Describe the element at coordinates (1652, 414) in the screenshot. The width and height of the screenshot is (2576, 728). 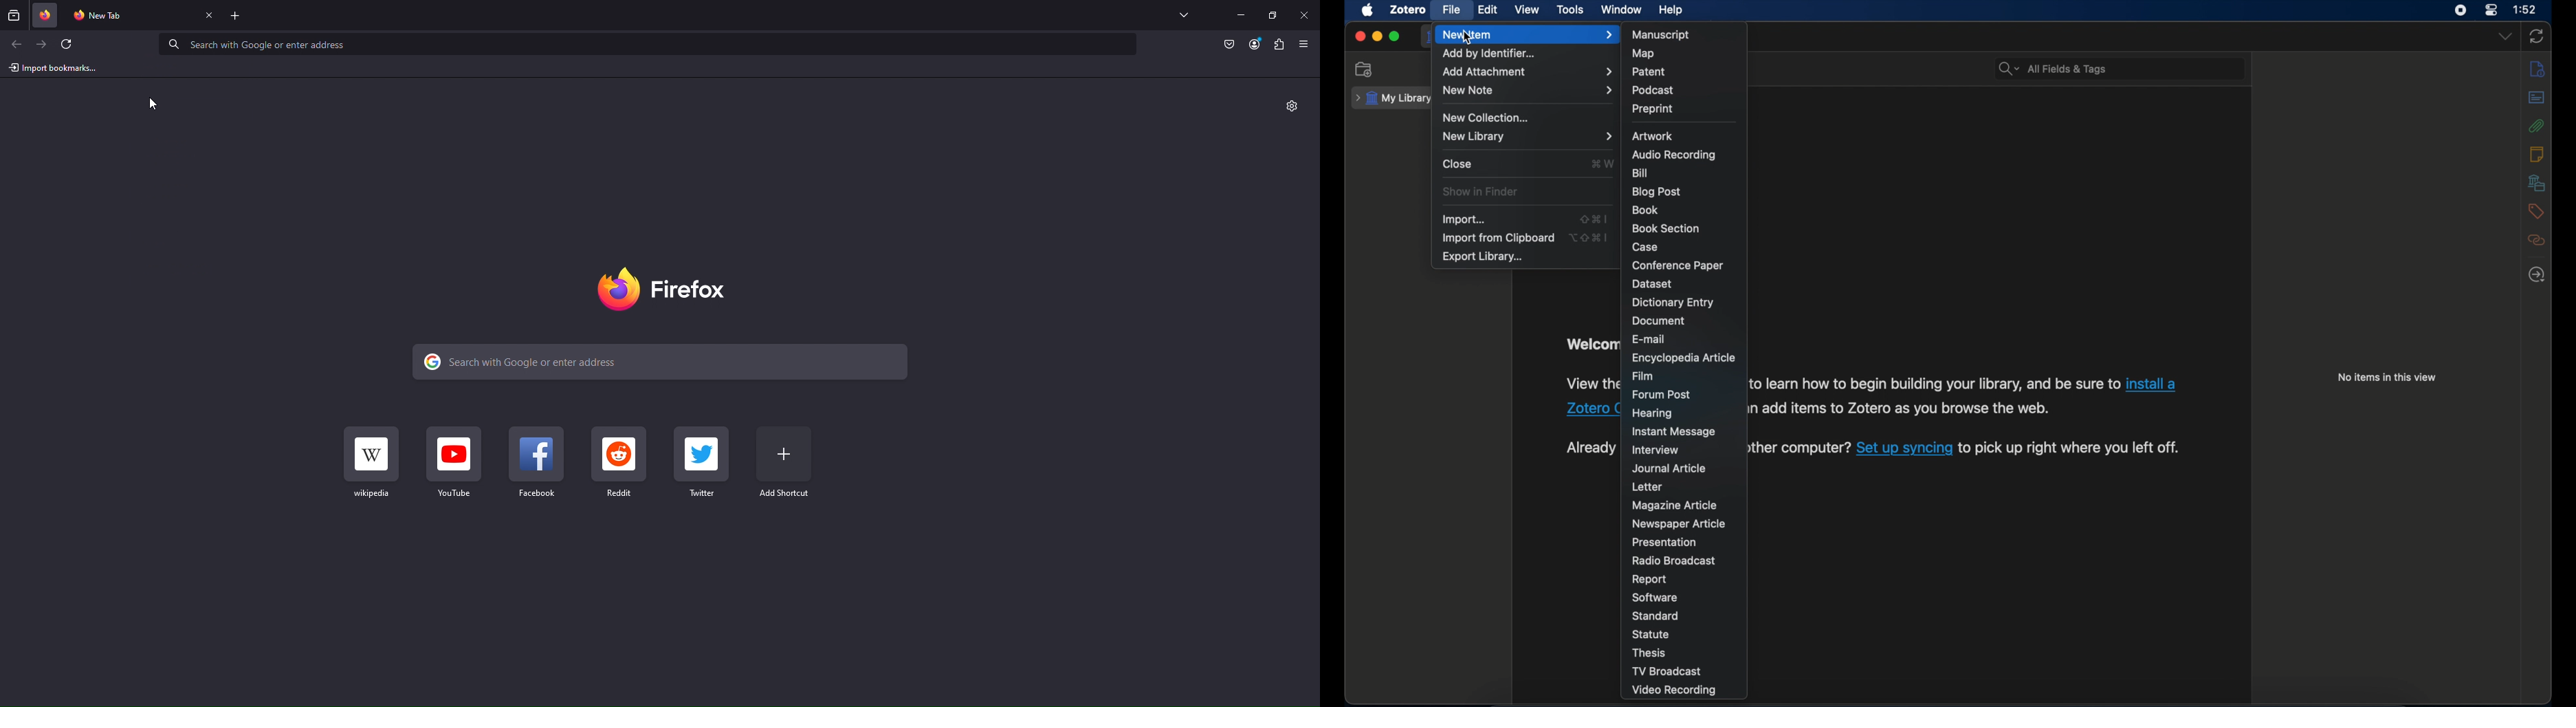
I see `hearing` at that location.